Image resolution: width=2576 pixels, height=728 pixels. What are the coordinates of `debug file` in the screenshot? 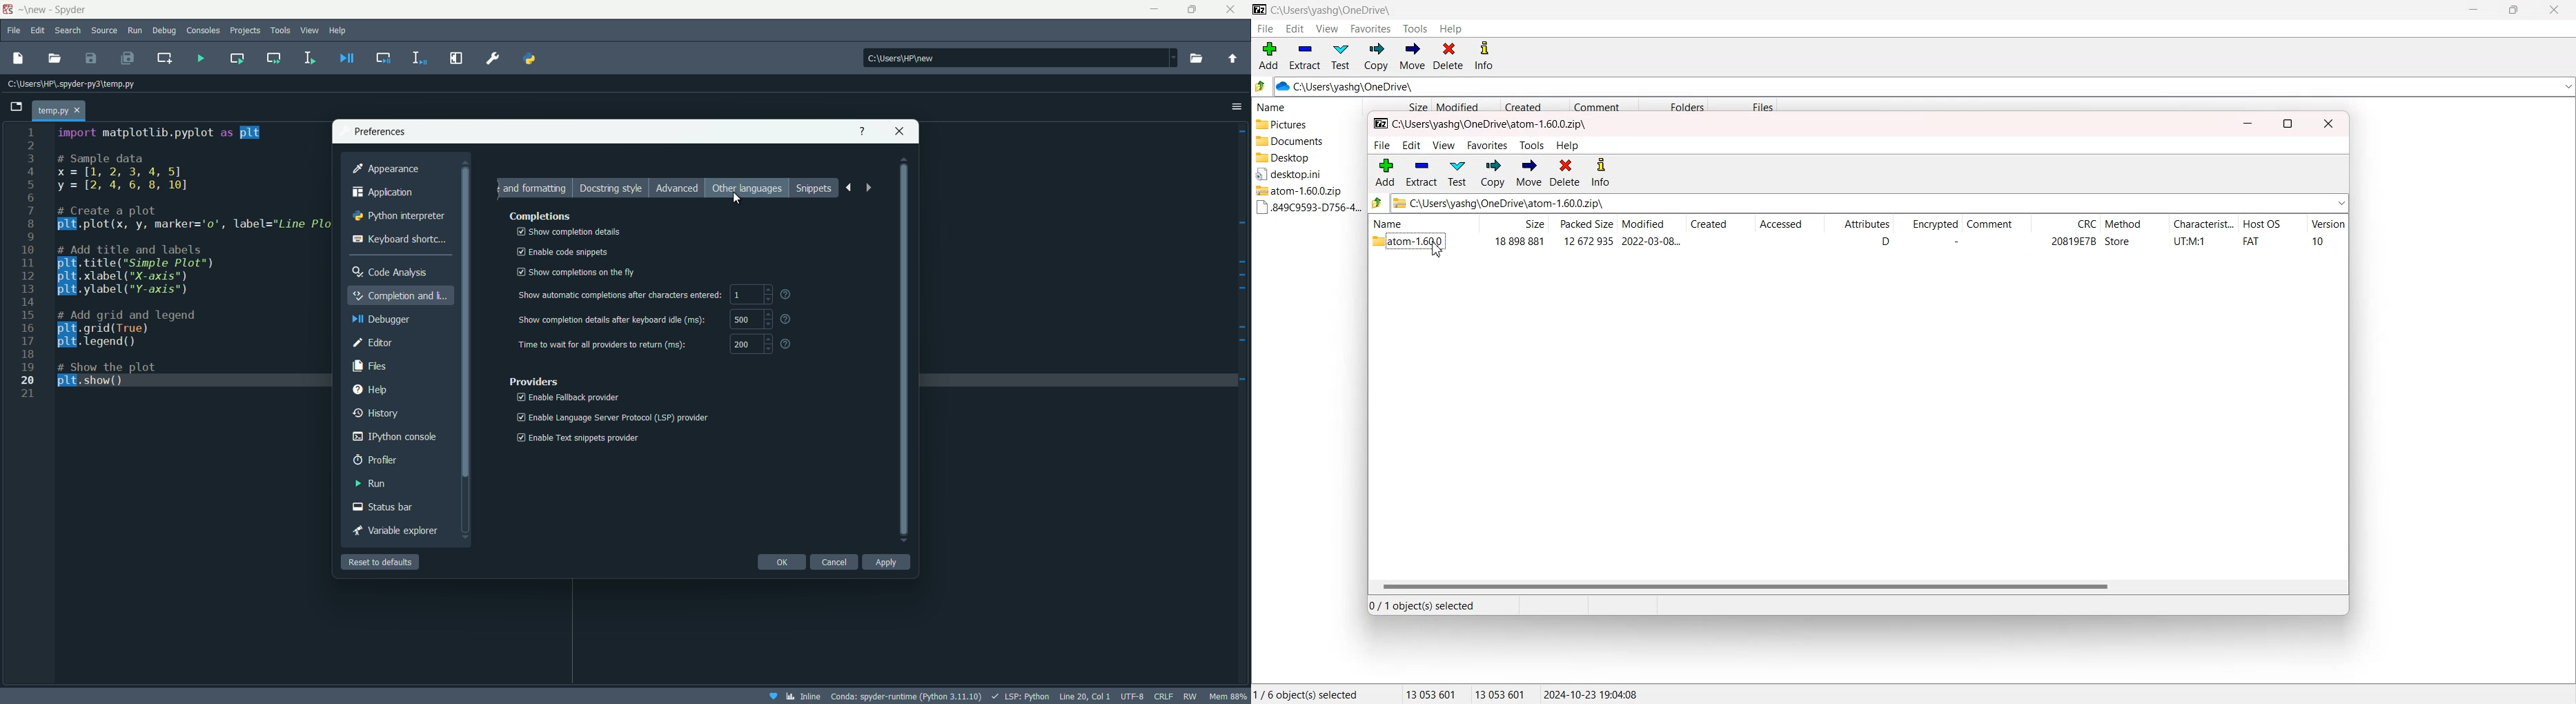 It's located at (347, 57).